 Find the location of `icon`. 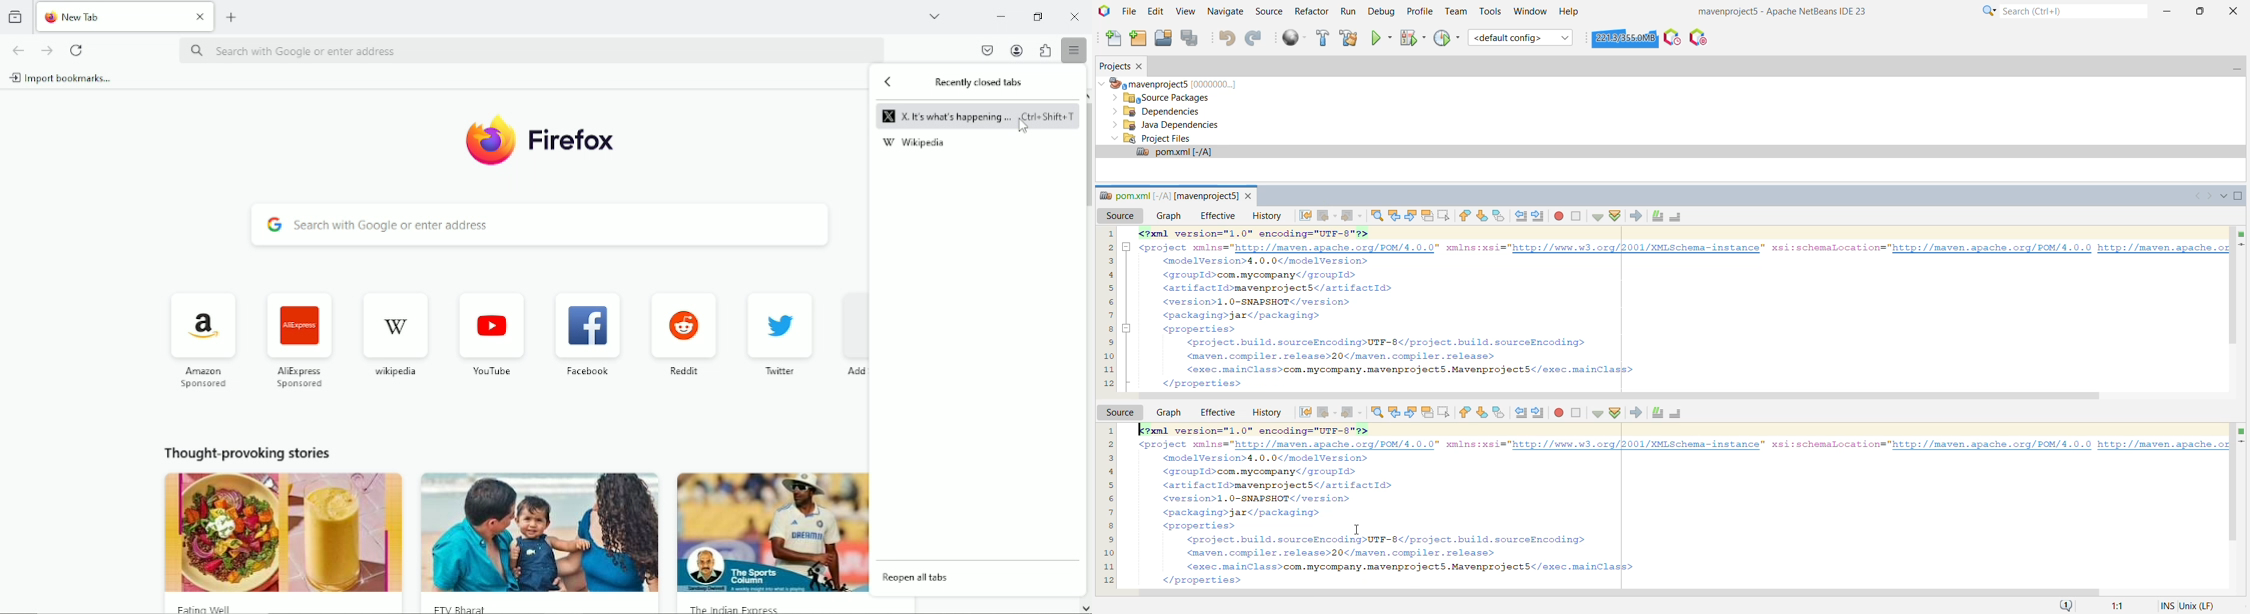

icon is located at coordinates (684, 325).